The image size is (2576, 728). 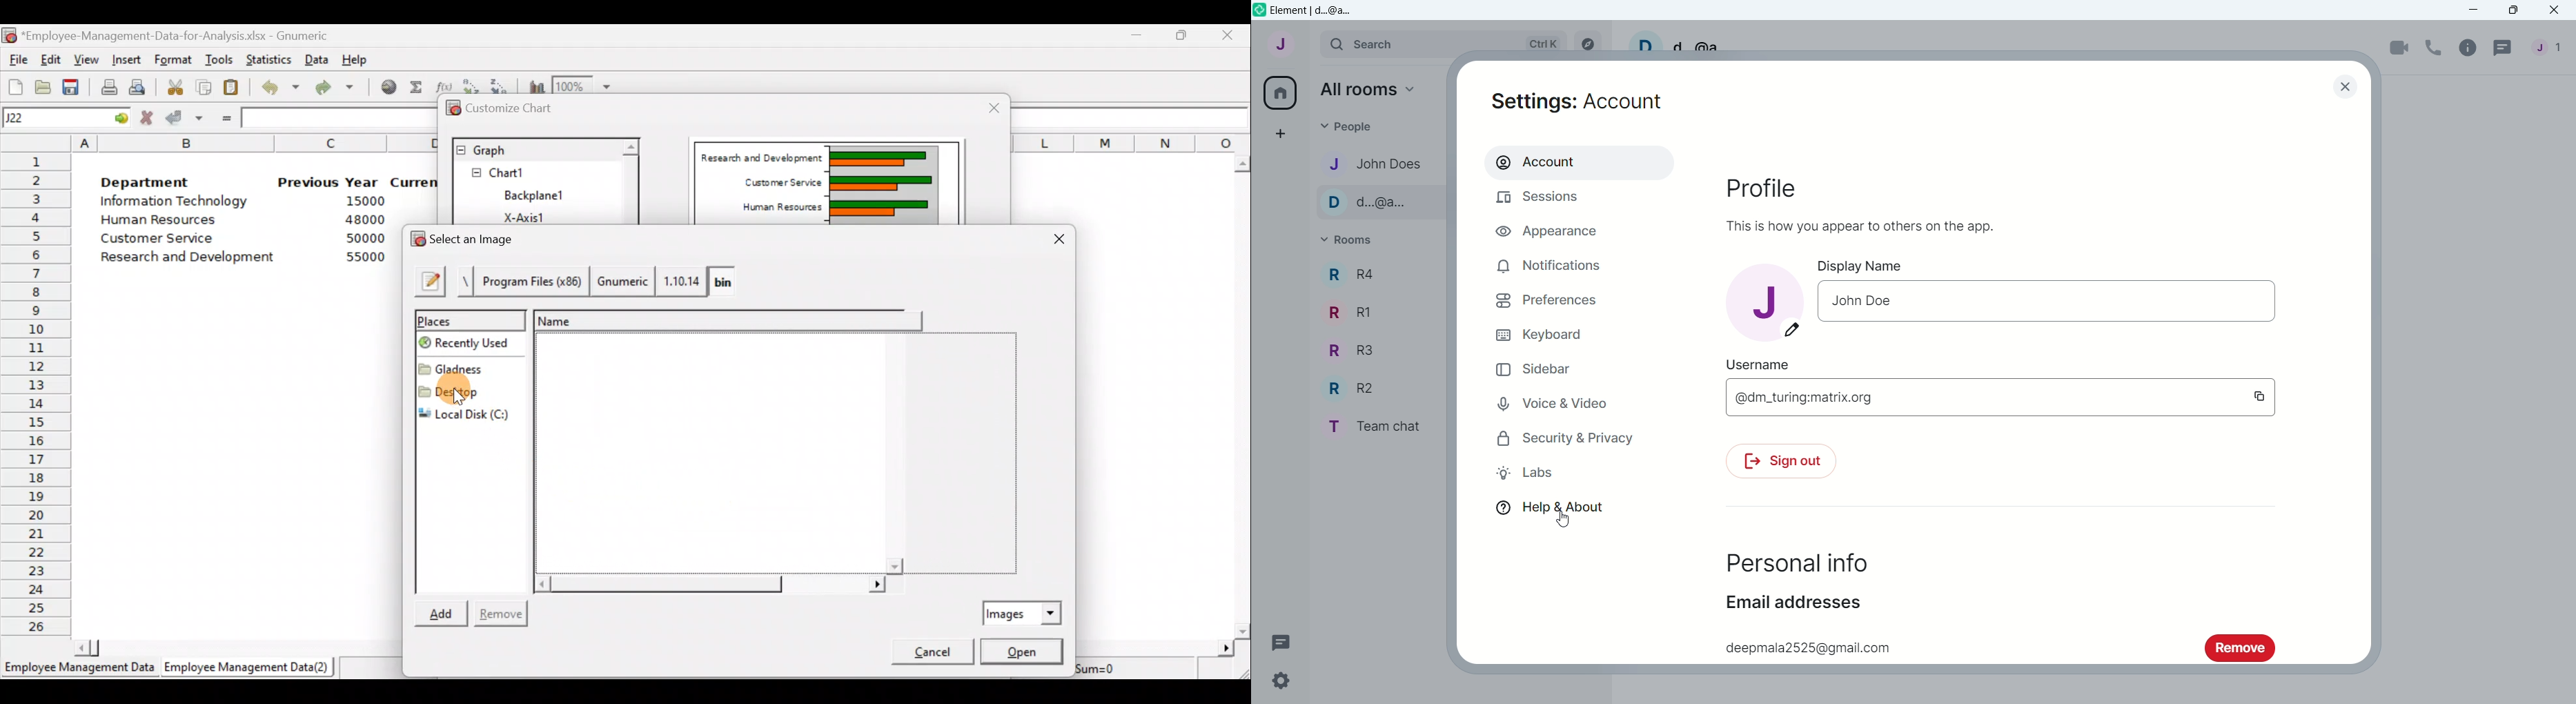 What do you see at coordinates (444, 611) in the screenshot?
I see `Add` at bounding box center [444, 611].